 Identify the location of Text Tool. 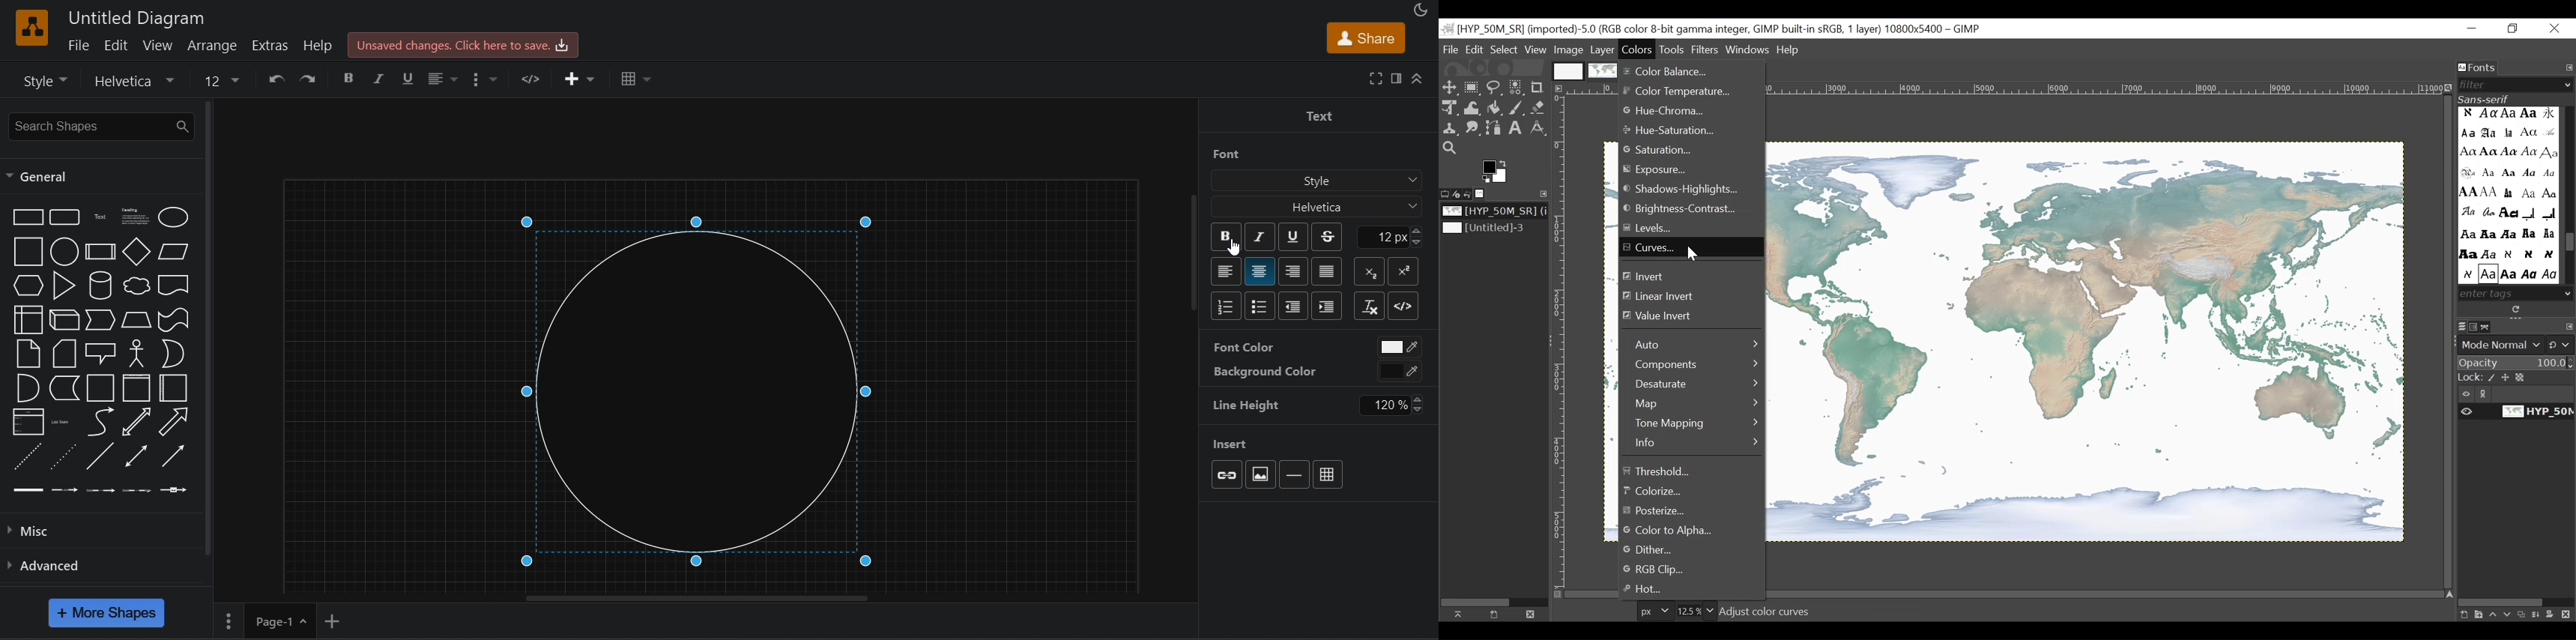
(1516, 129).